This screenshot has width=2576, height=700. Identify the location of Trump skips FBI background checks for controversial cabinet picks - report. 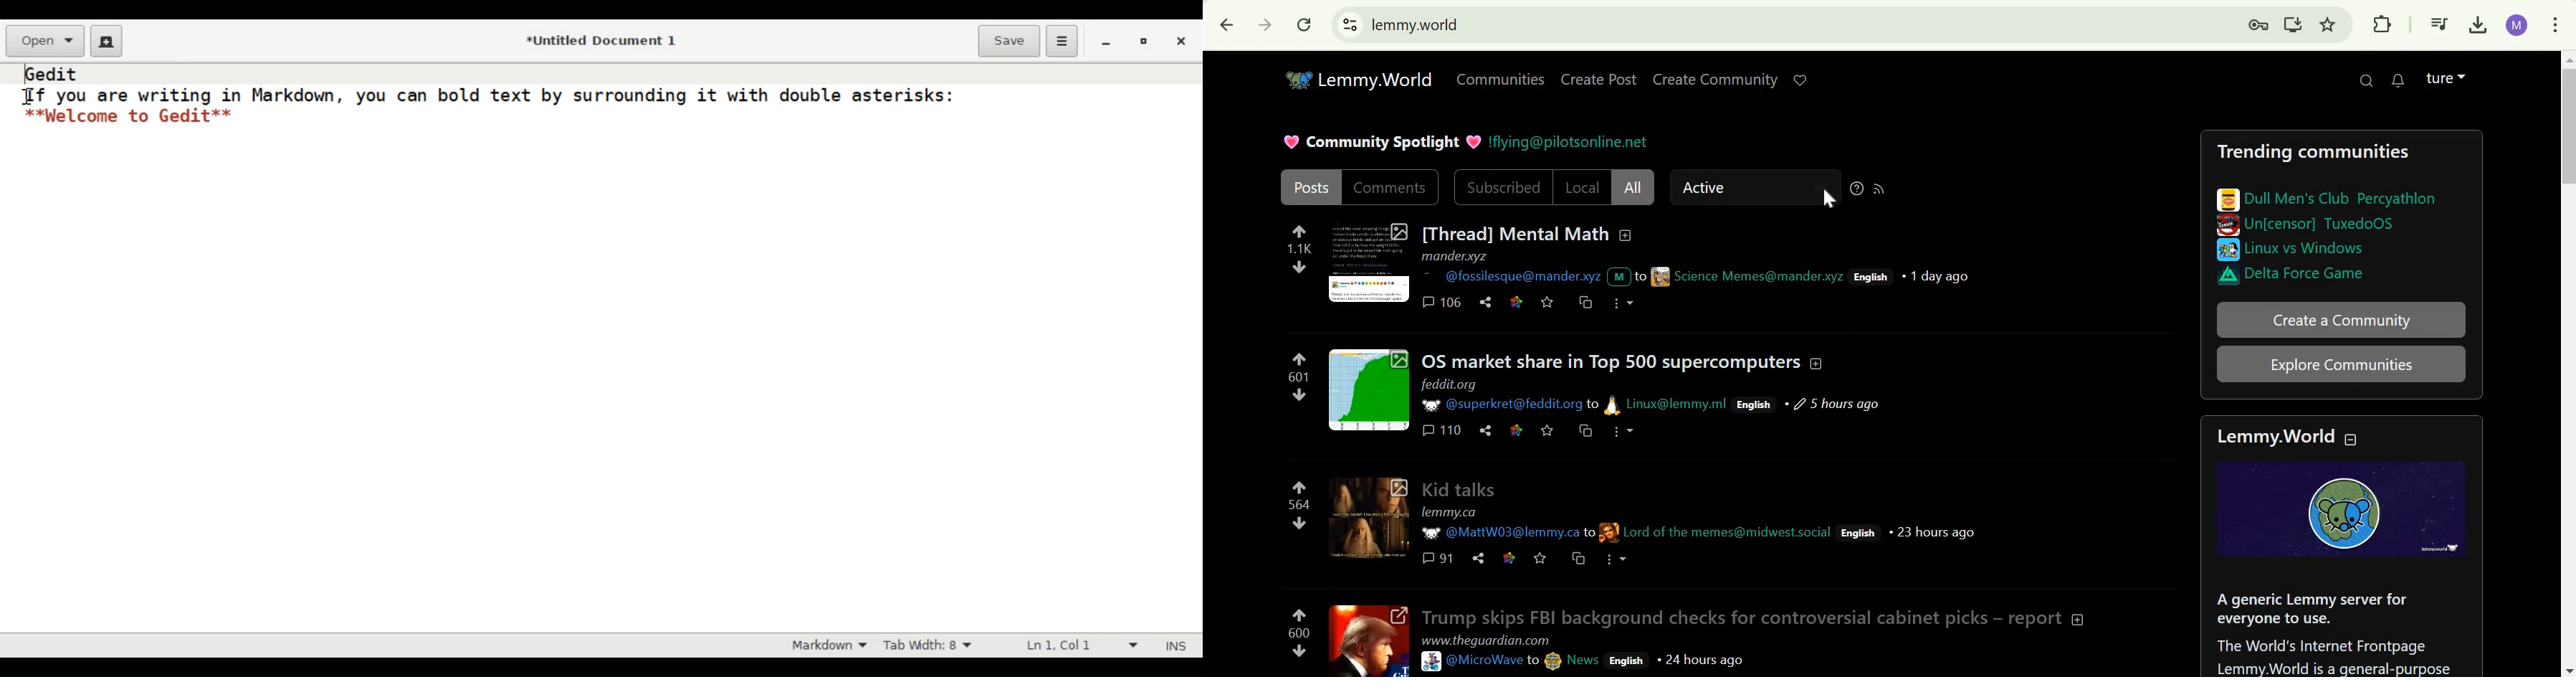
(1740, 617).